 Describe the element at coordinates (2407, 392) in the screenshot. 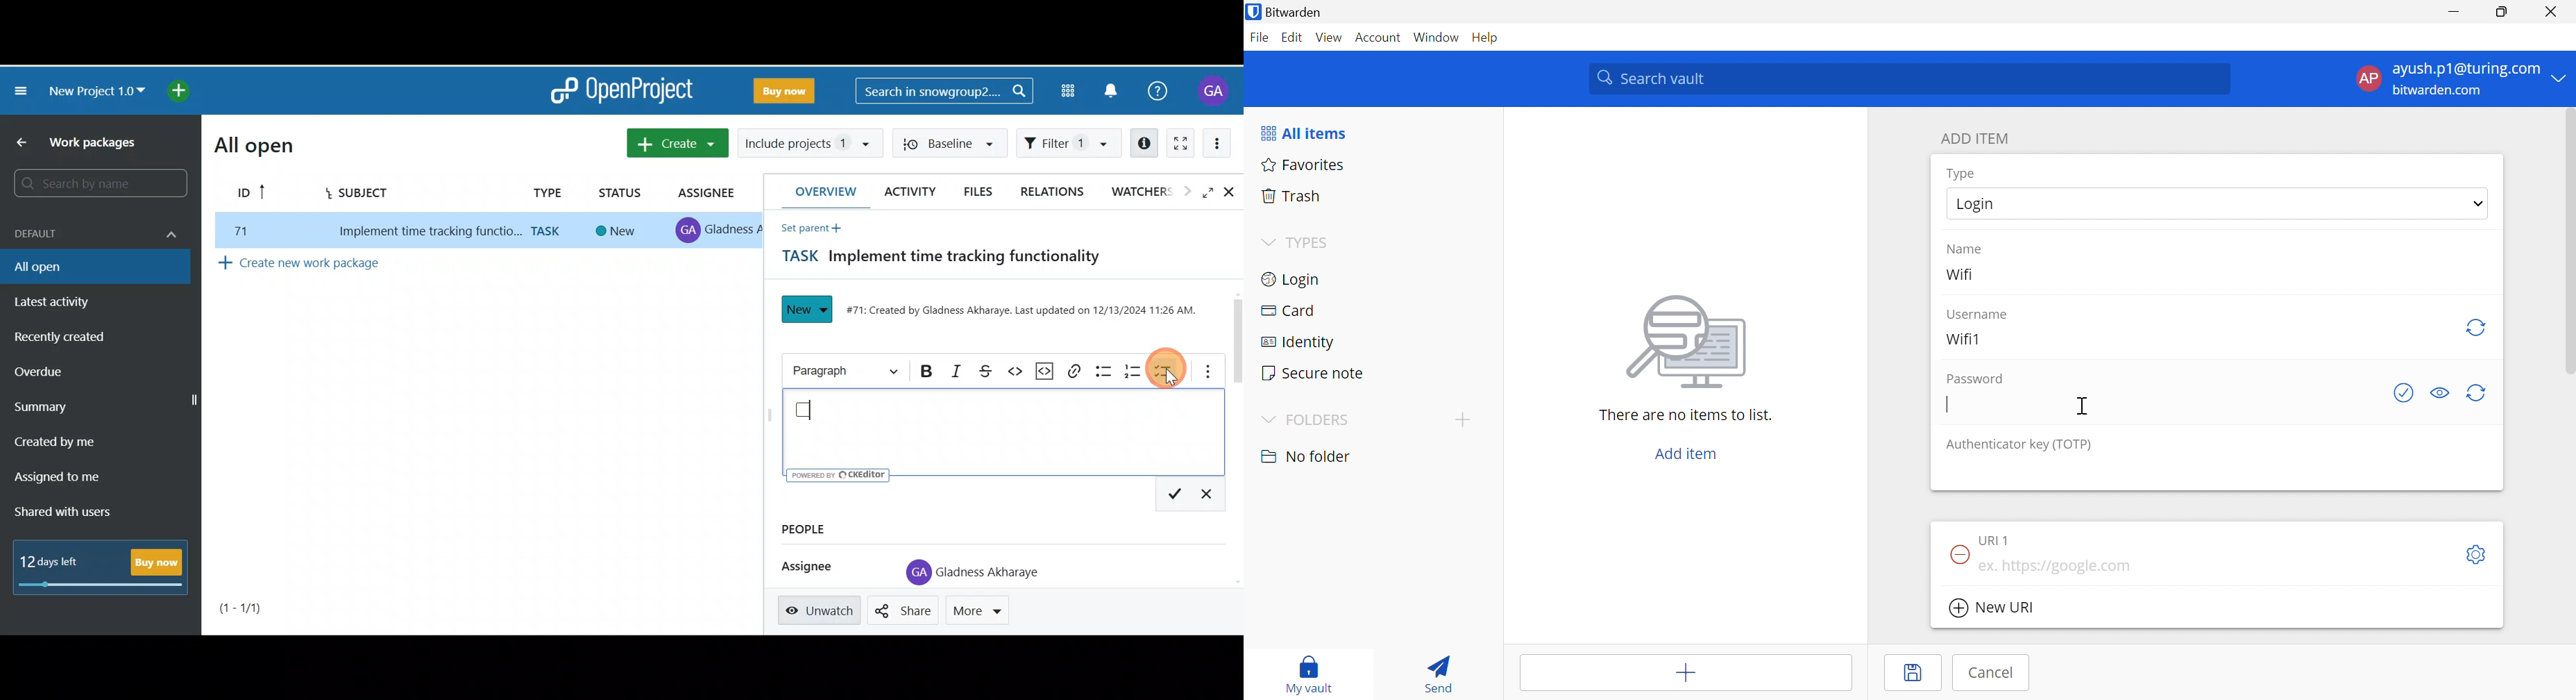

I see `Check if password has been exposed` at that location.